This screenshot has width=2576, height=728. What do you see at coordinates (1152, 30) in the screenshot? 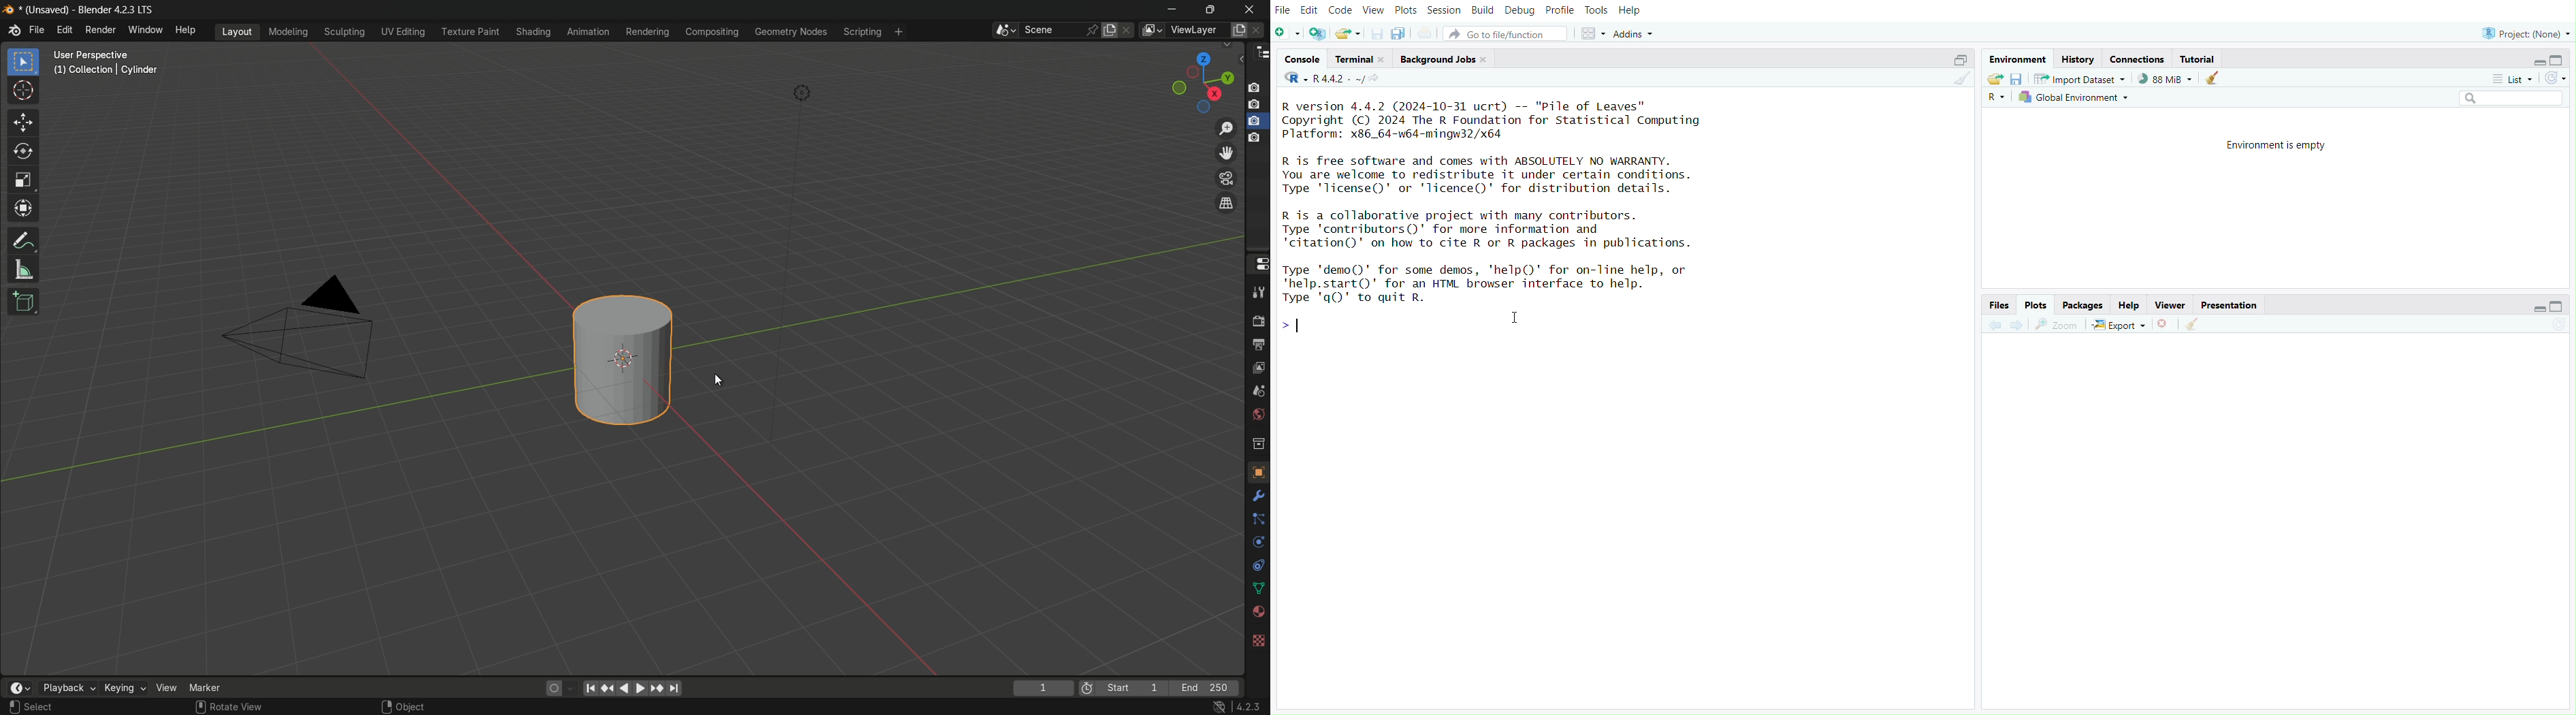
I see `views` at bounding box center [1152, 30].